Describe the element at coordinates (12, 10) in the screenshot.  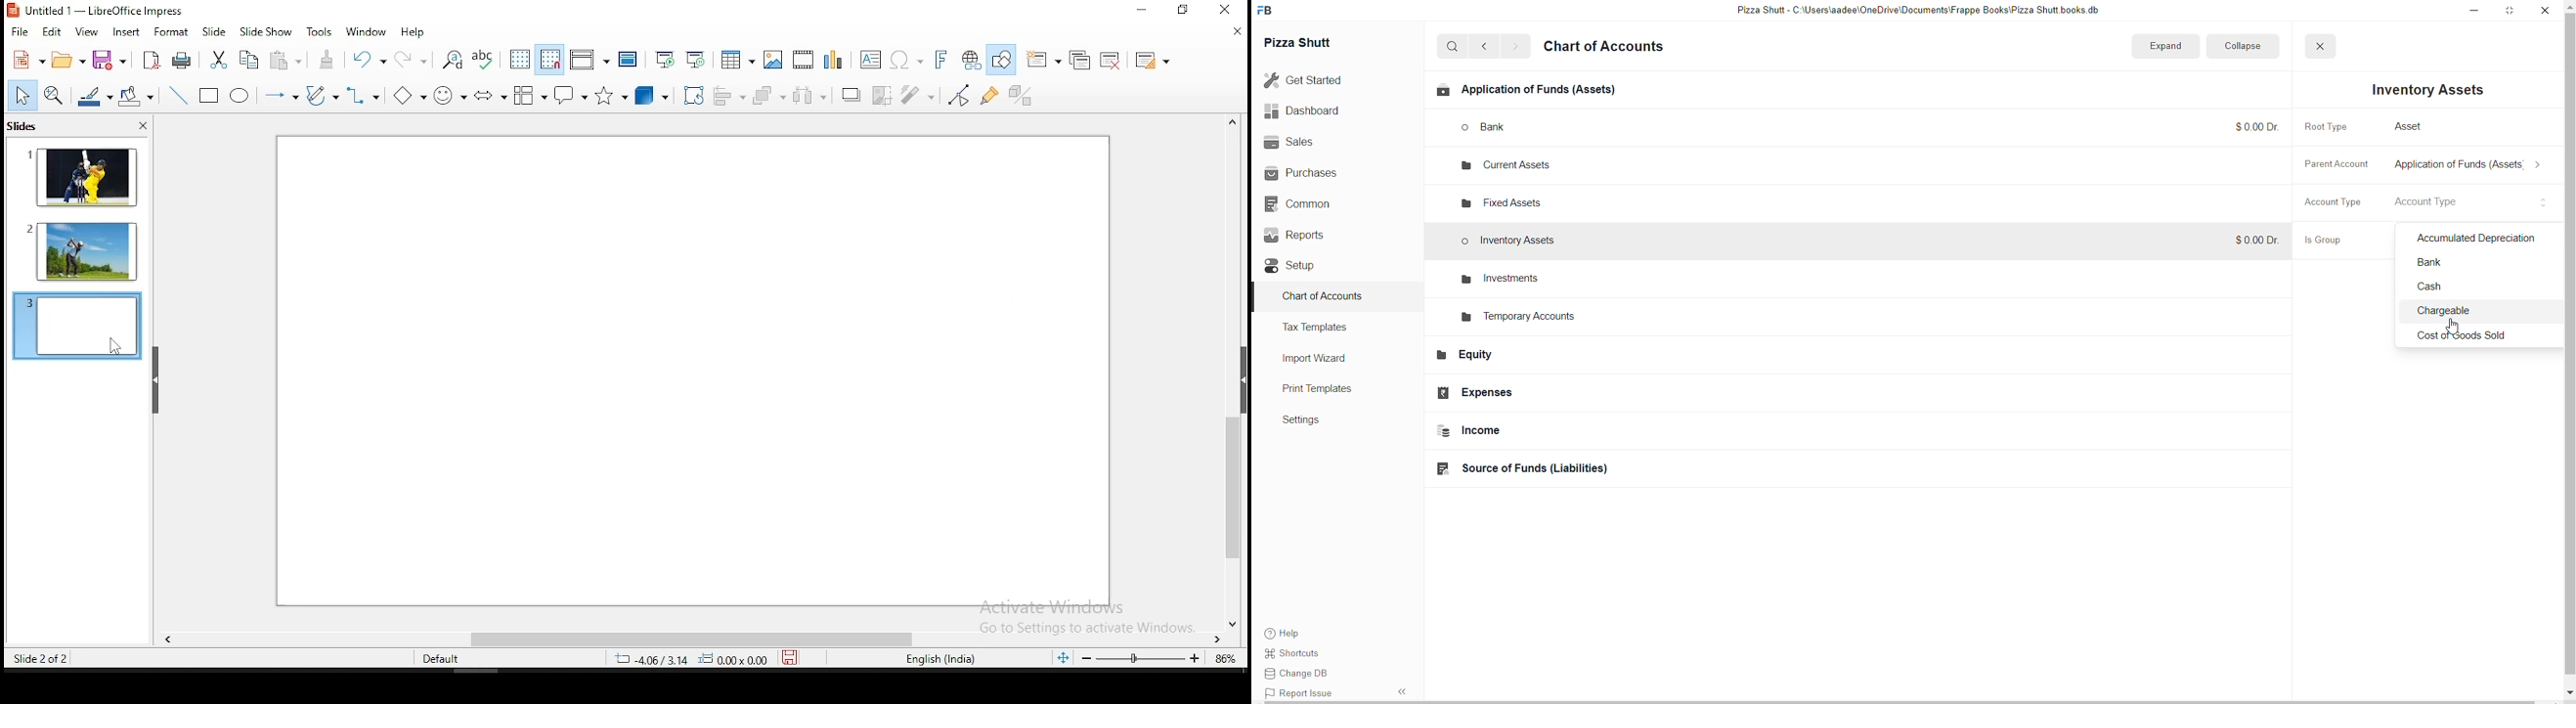
I see `icon ` at that location.